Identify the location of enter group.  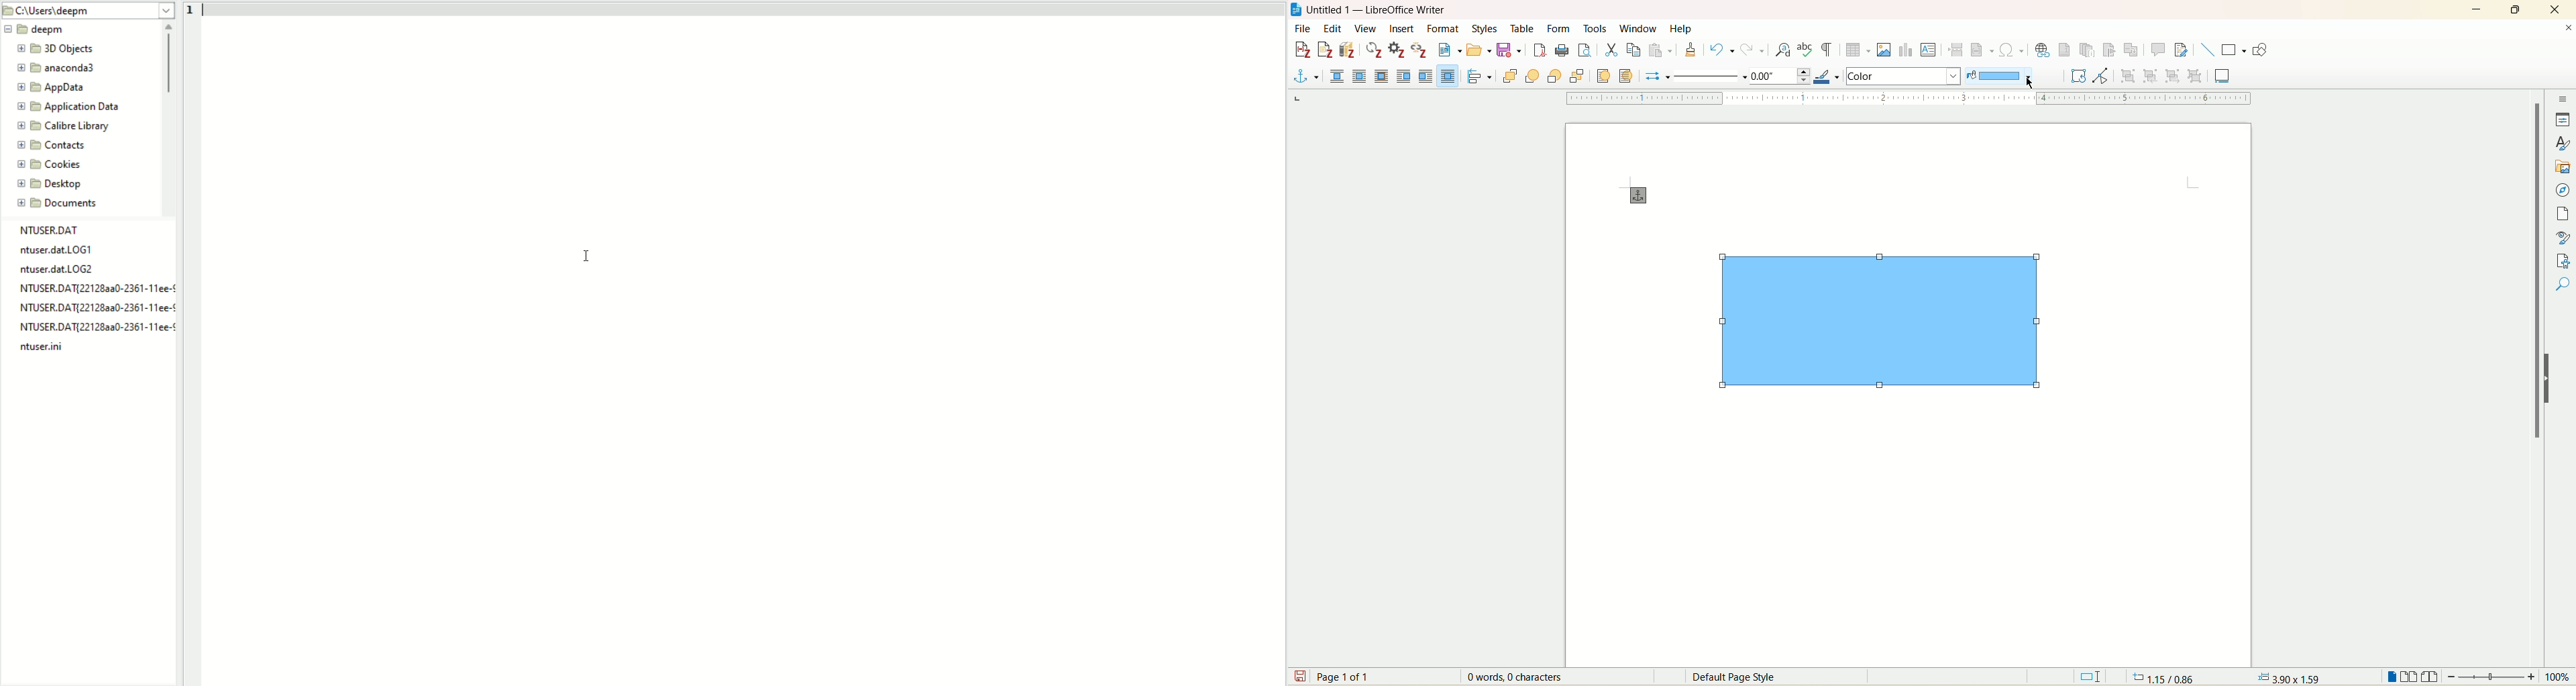
(2151, 75).